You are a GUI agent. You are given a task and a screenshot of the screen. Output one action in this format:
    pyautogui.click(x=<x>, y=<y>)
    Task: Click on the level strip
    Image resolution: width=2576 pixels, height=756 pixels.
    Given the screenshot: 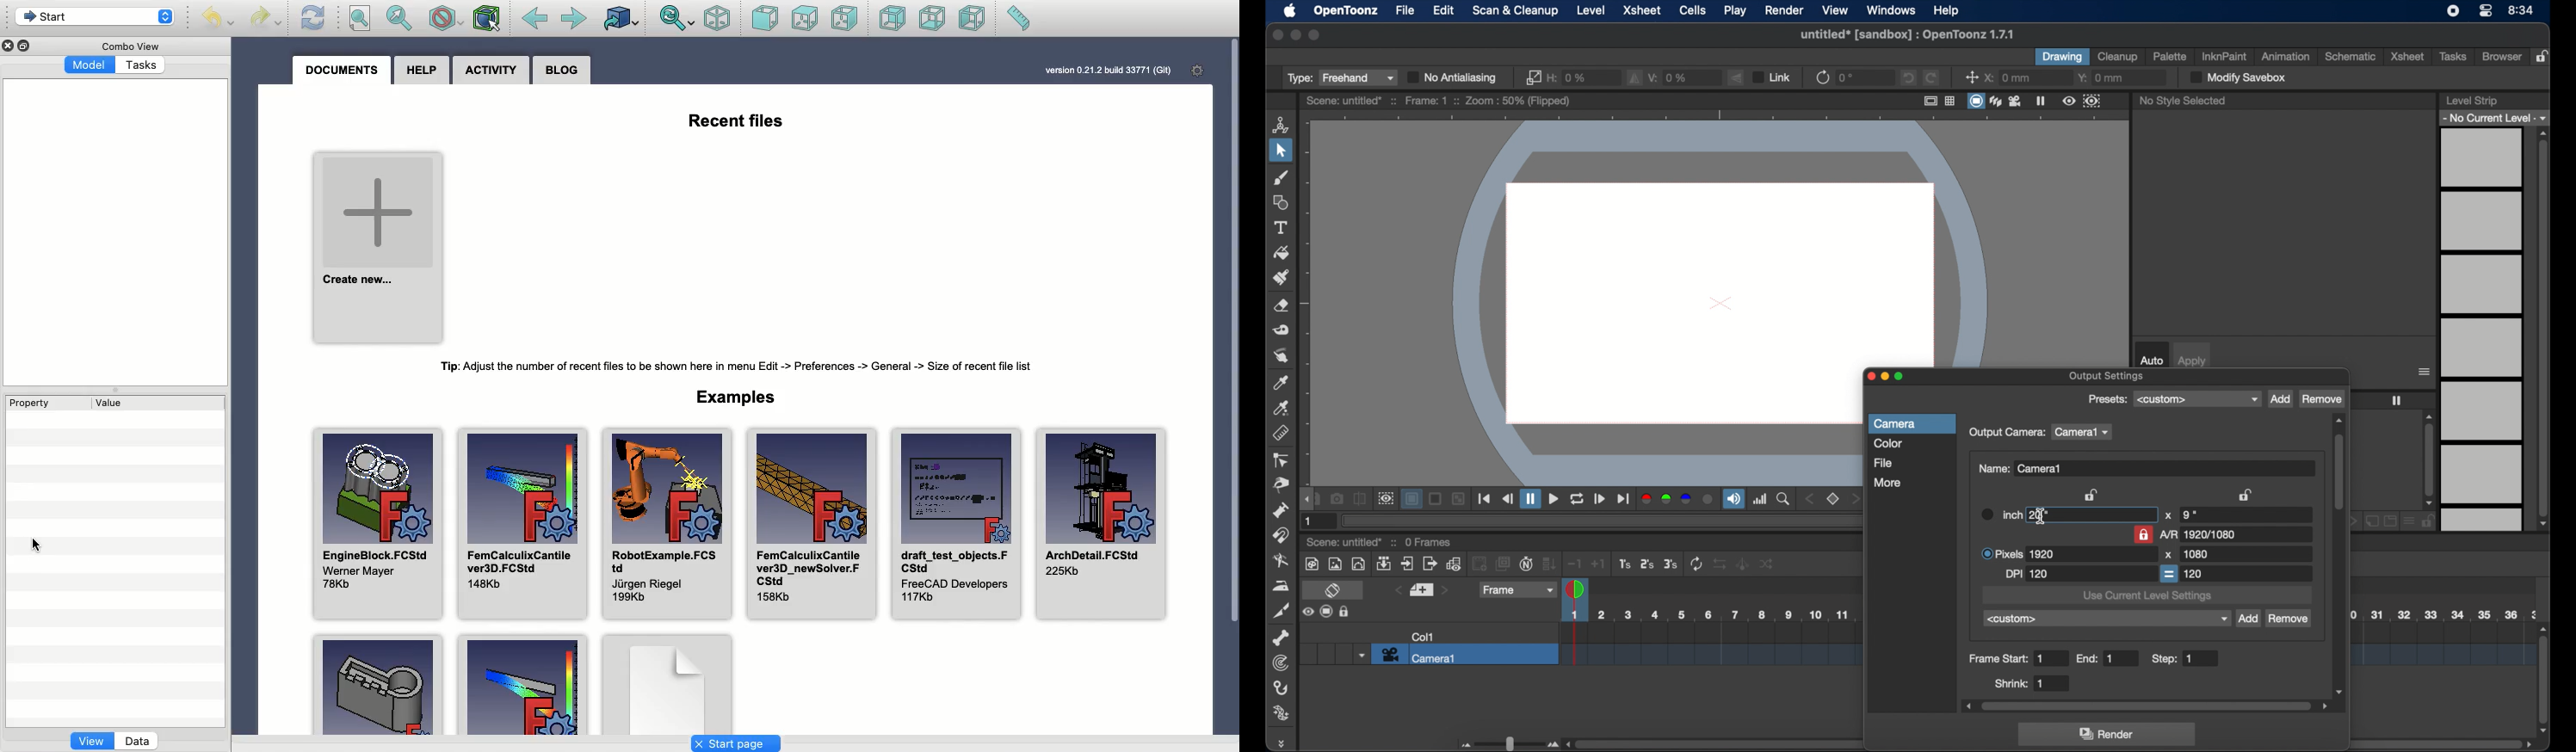 What is the action you would take?
    pyautogui.click(x=2471, y=100)
    